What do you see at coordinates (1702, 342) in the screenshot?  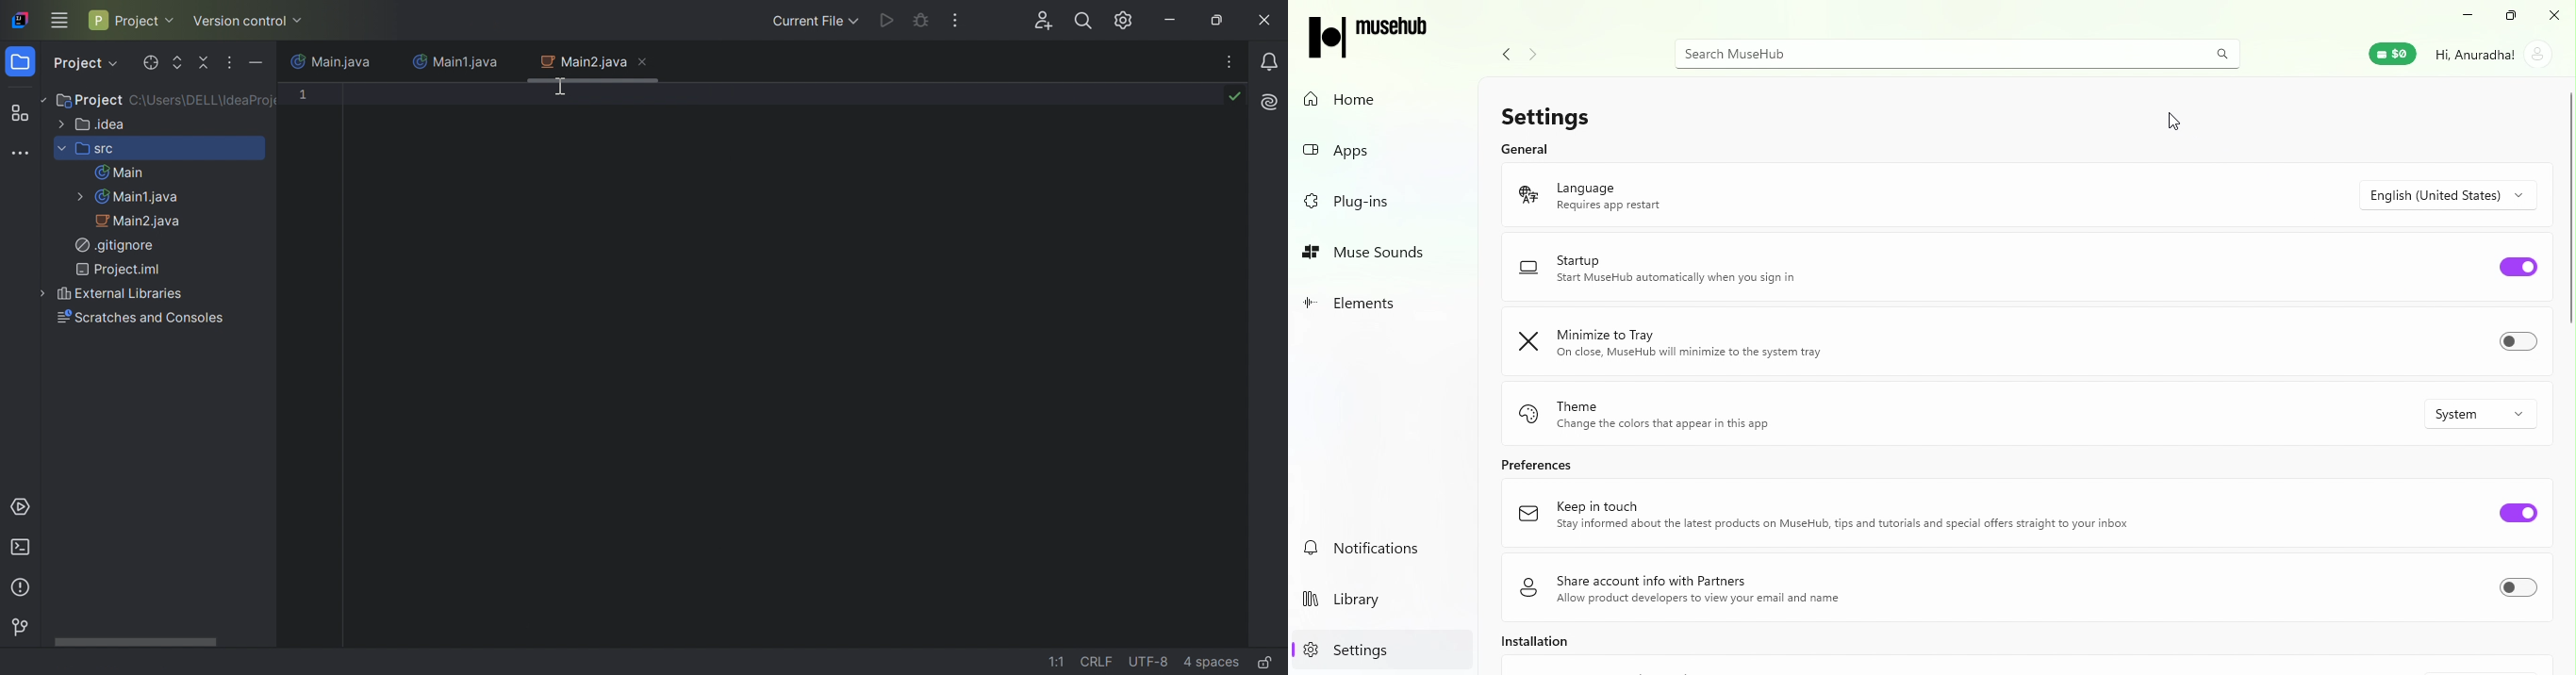 I see `Minimize to tray` at bounding box center [1702, 342].